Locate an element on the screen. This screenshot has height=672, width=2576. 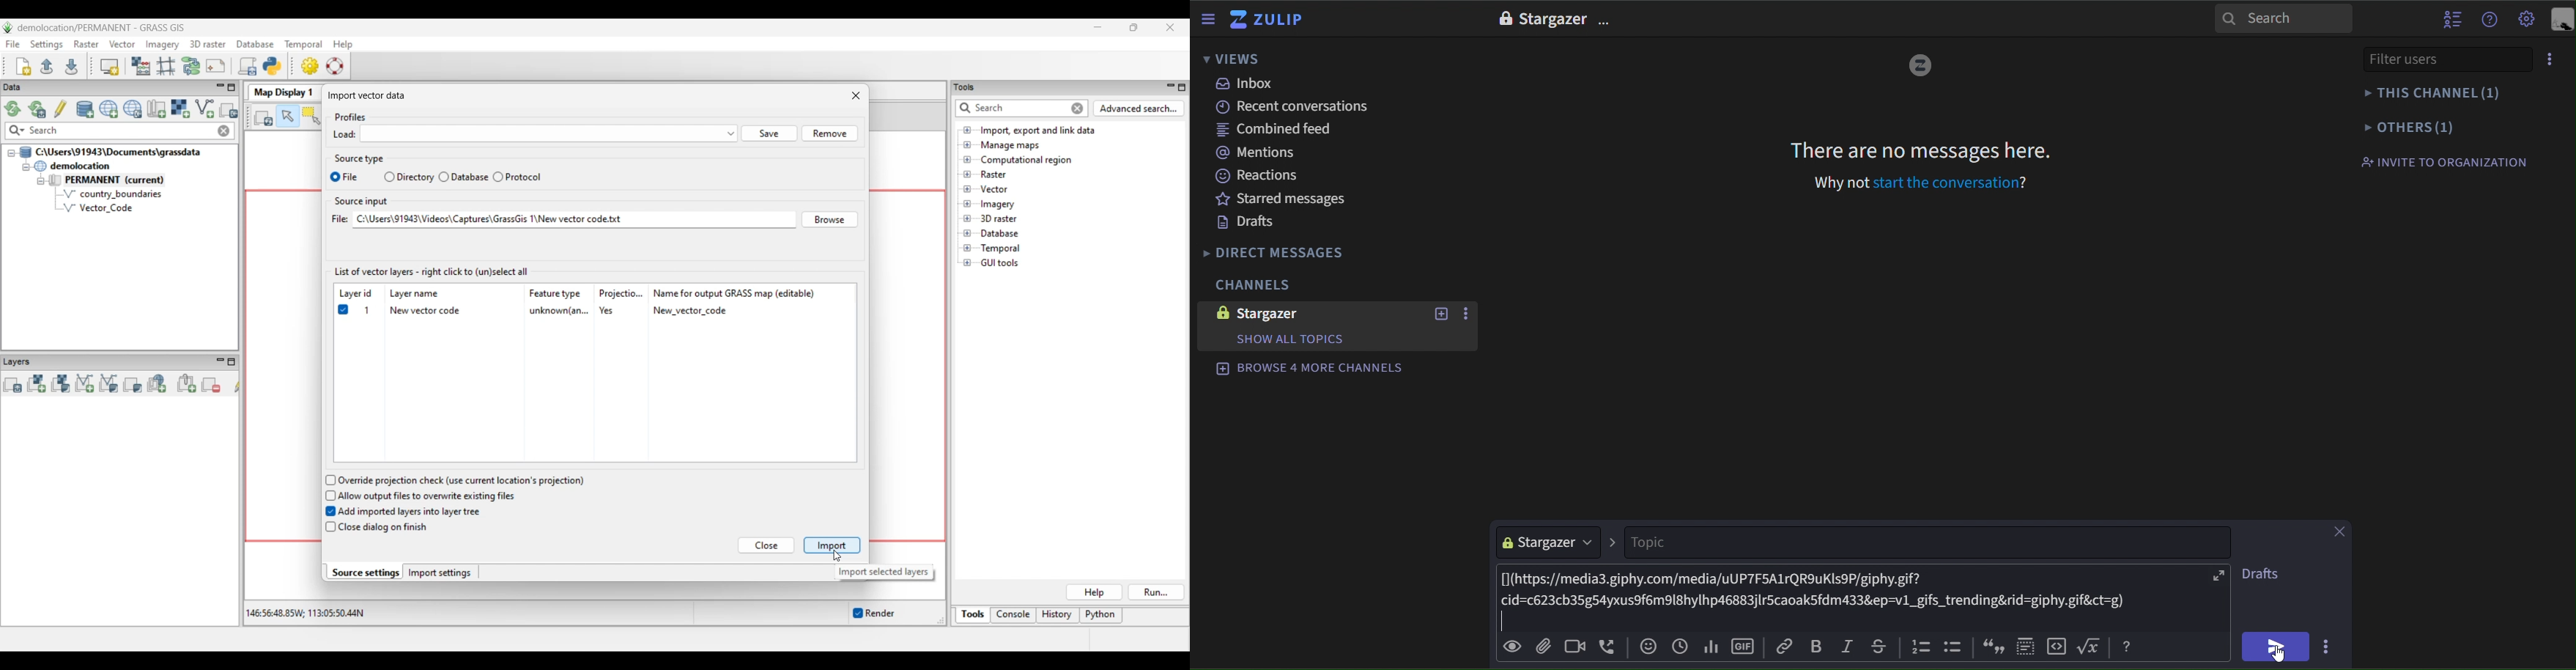
preview message is located at coordinates (1512, 648).